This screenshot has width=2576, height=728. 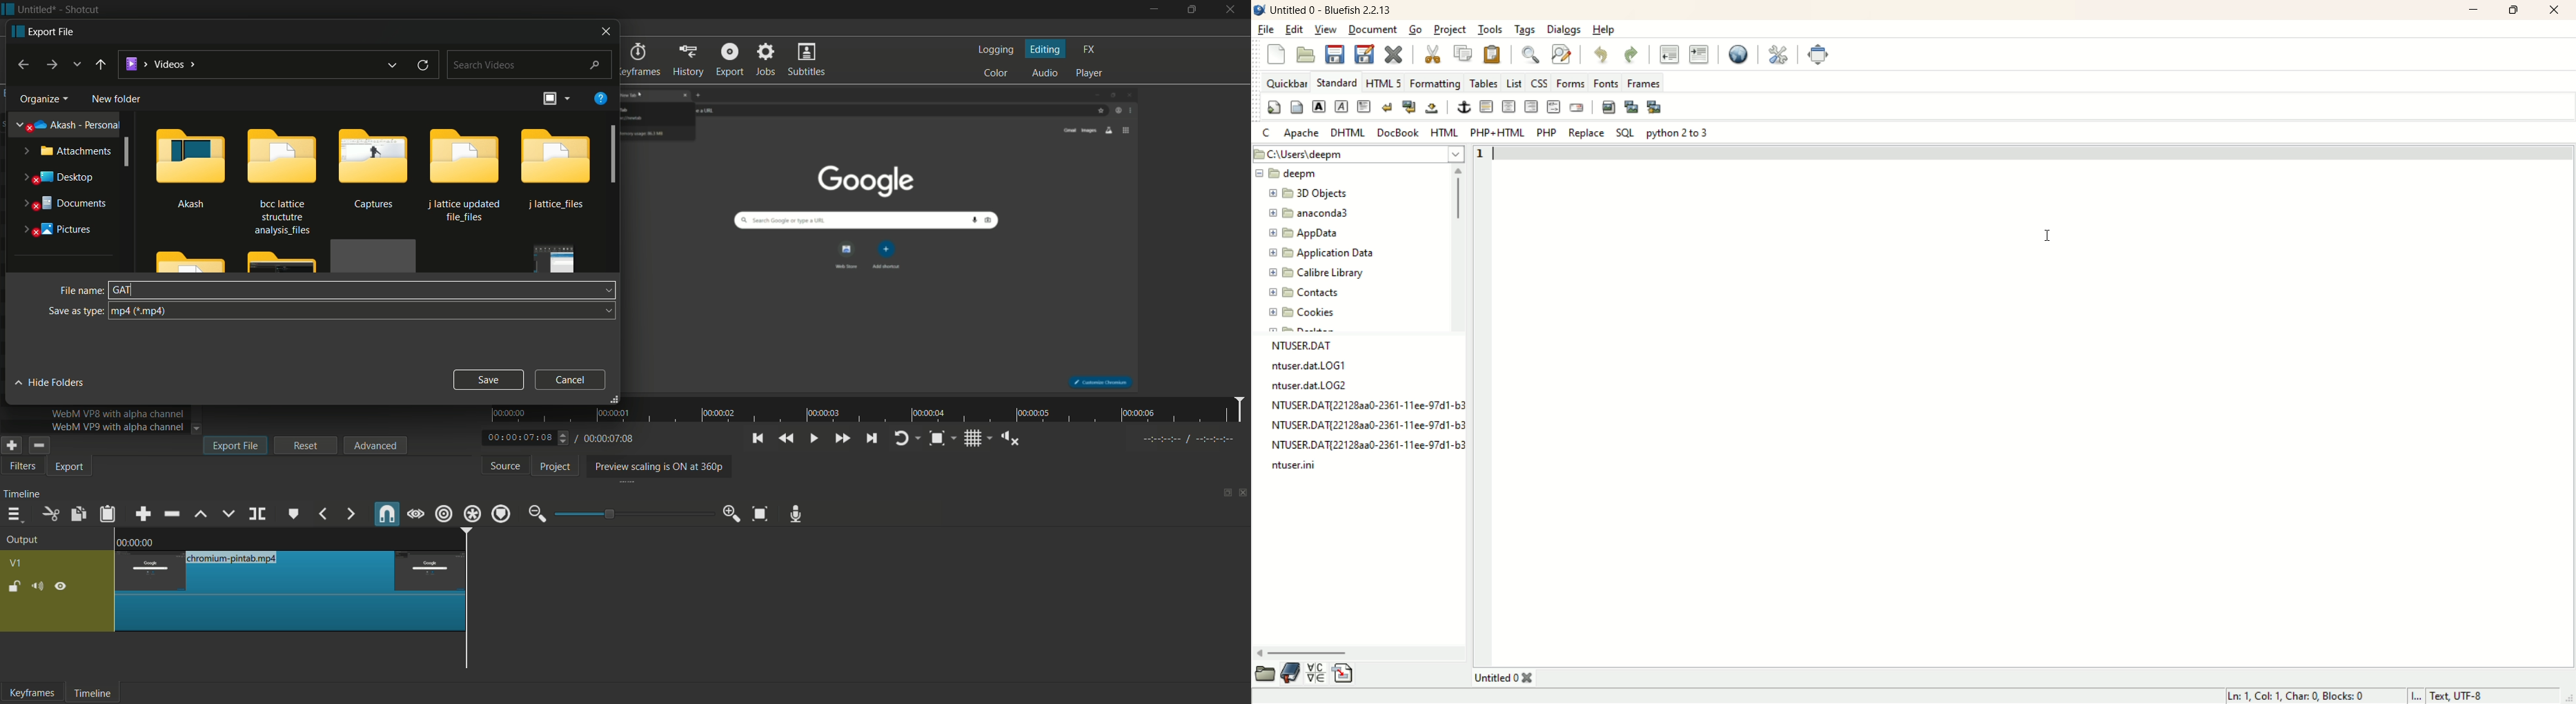 What do you see at coordinates (937, 439) in the screenshot?
I see `toggle zoom` at bounding box center [937, 439].